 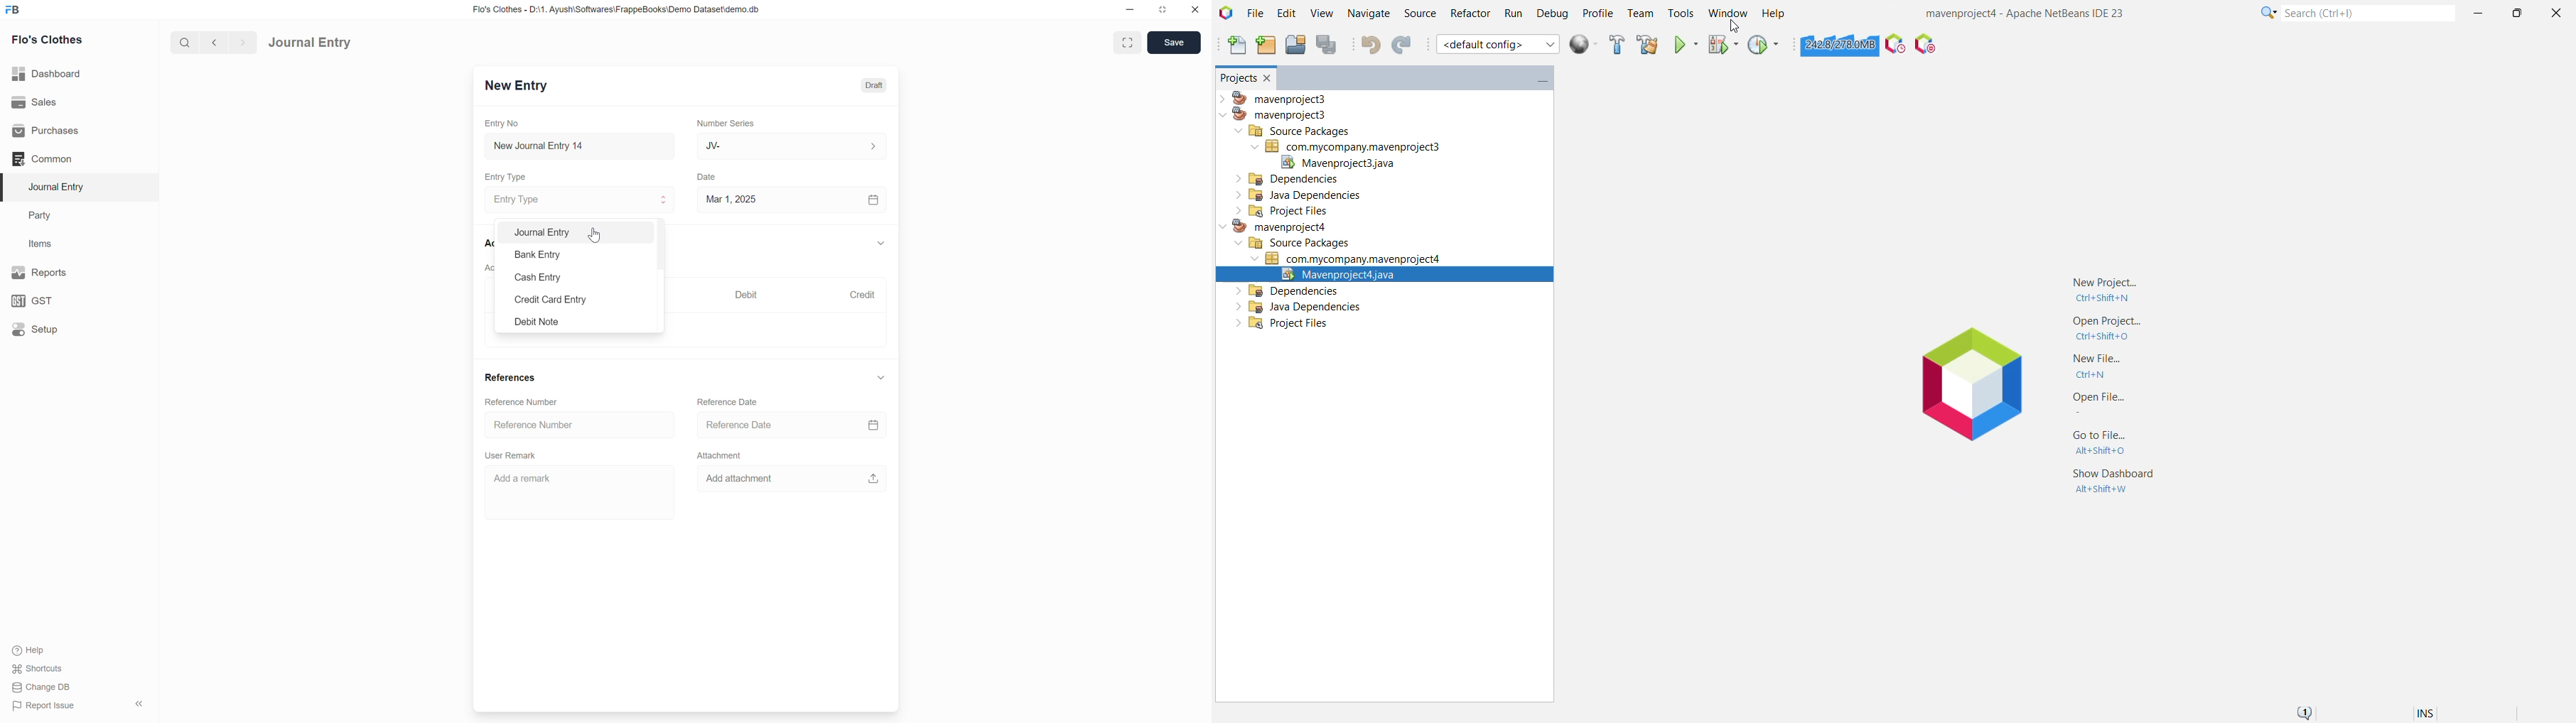 I want to click on Shortcuts, so click(x=41, y=669).